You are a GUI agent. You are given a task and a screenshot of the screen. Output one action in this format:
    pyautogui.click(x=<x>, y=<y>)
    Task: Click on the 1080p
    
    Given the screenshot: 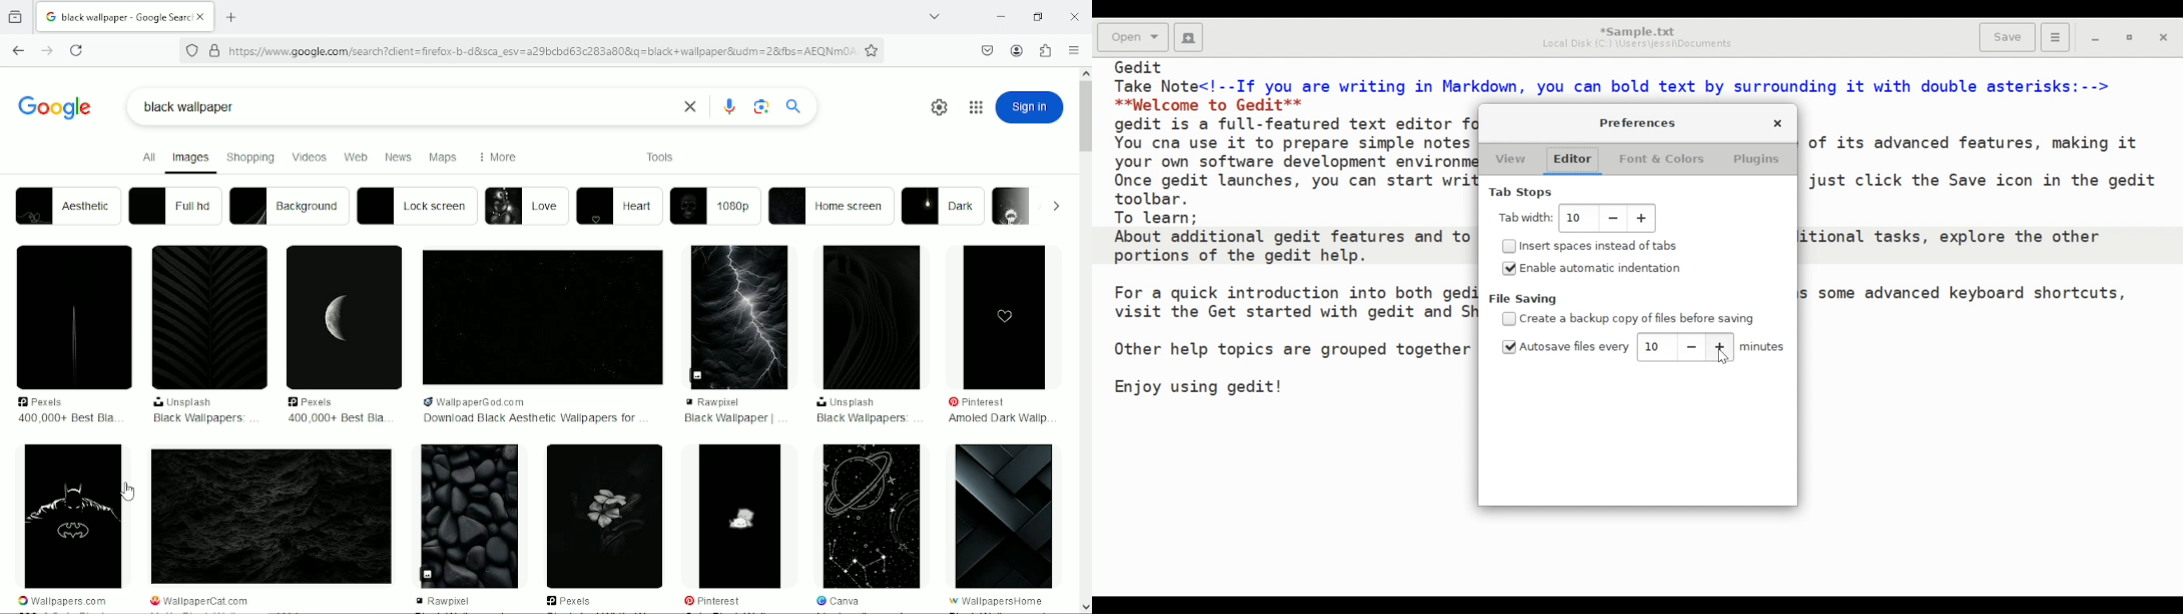 What is the action you would take?
    pyautogui.click(x=715, y=206)
    